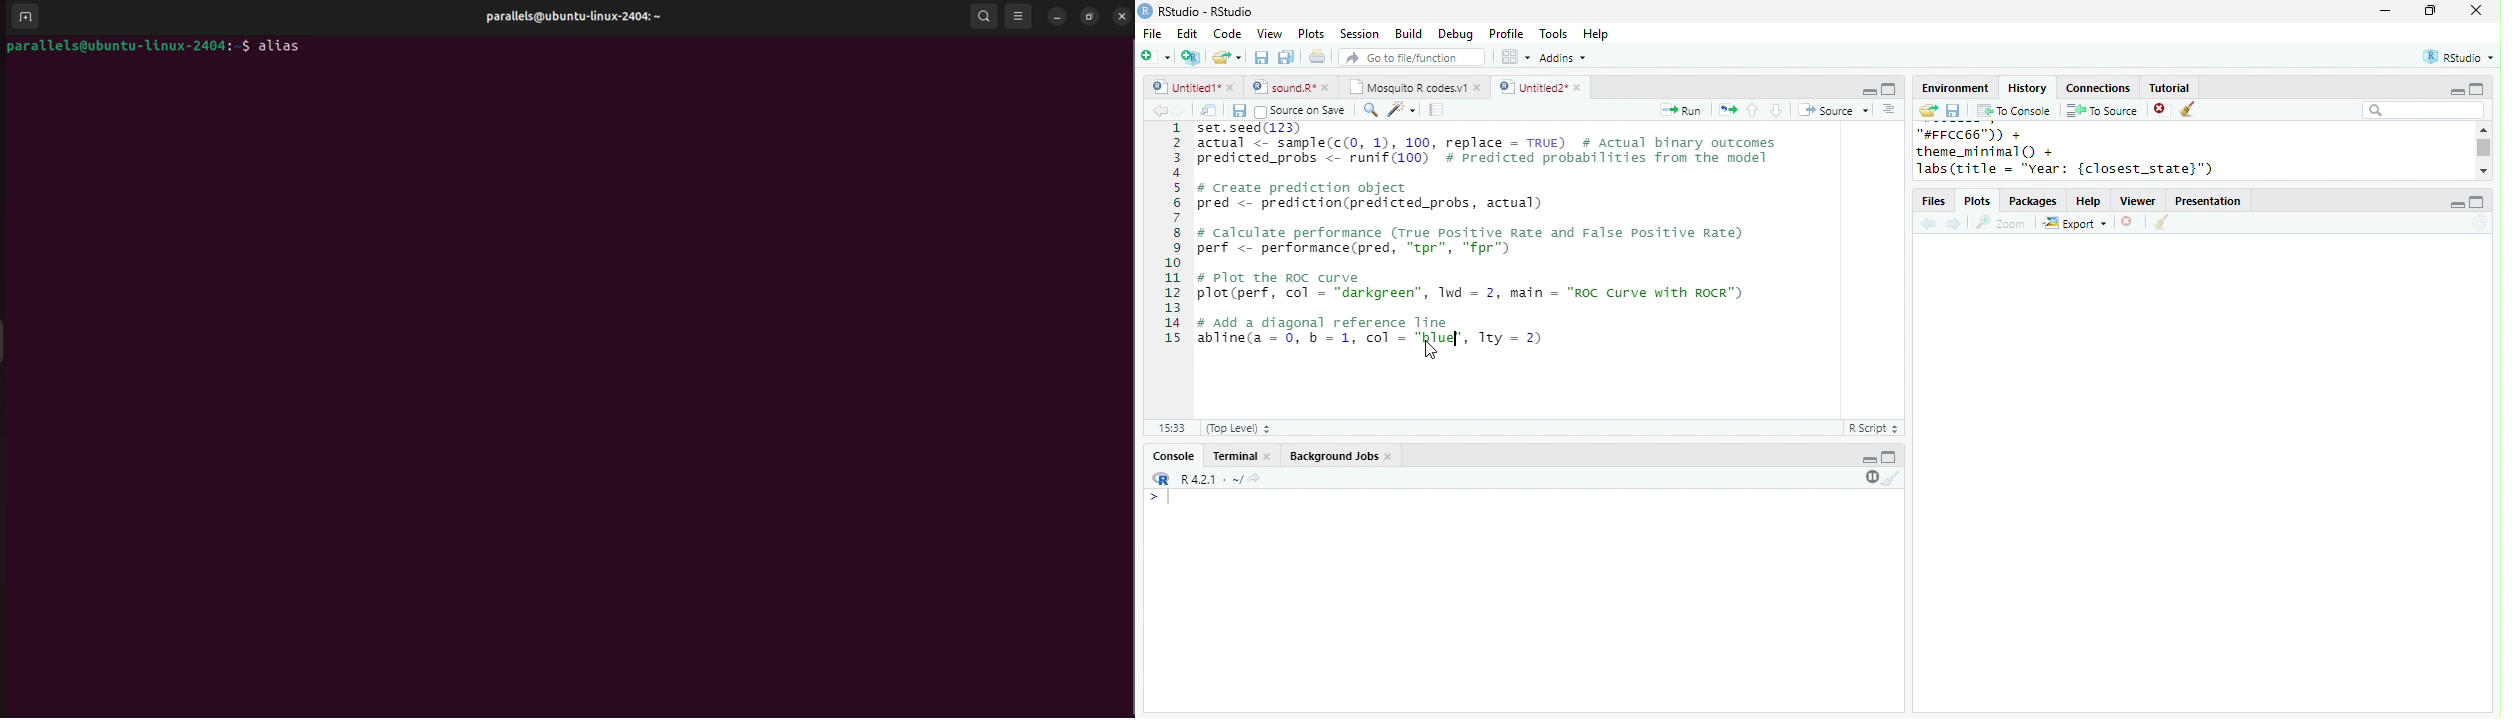 This screenshot has width=2520, height=728. I want to click on help, so click(2089, 202).